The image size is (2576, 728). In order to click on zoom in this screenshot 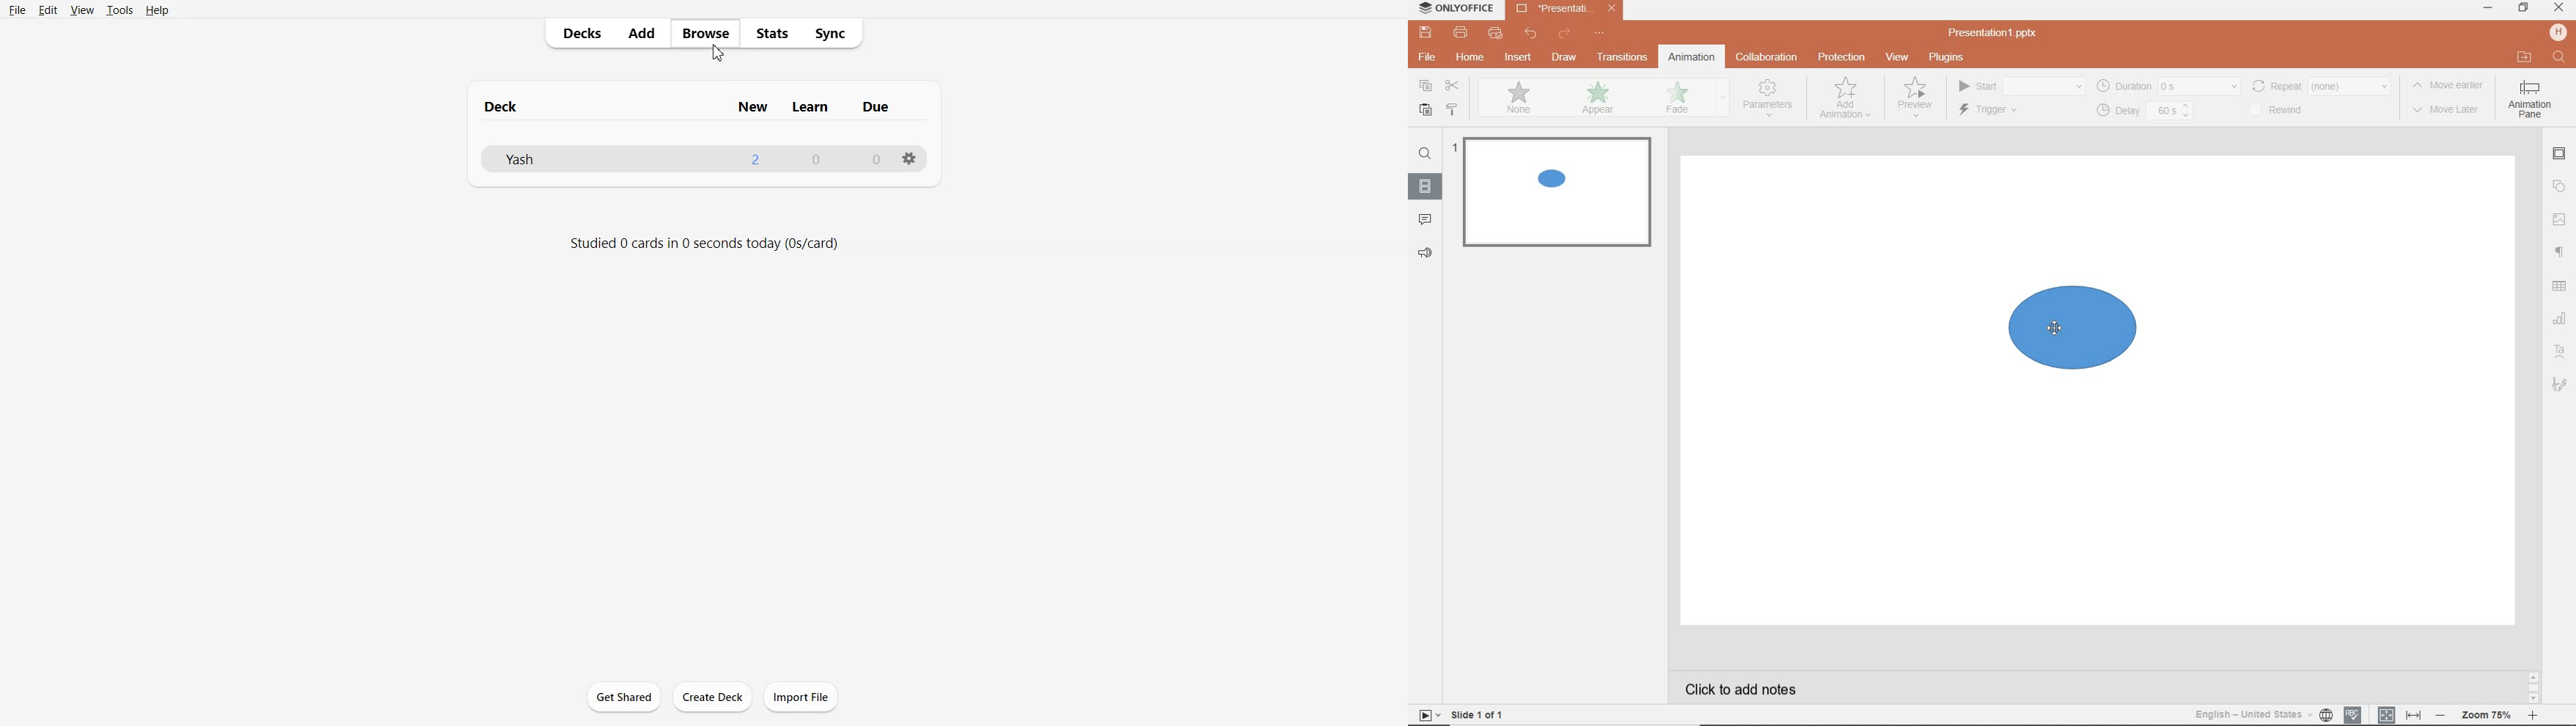, I will do `click(2488, 713)`.